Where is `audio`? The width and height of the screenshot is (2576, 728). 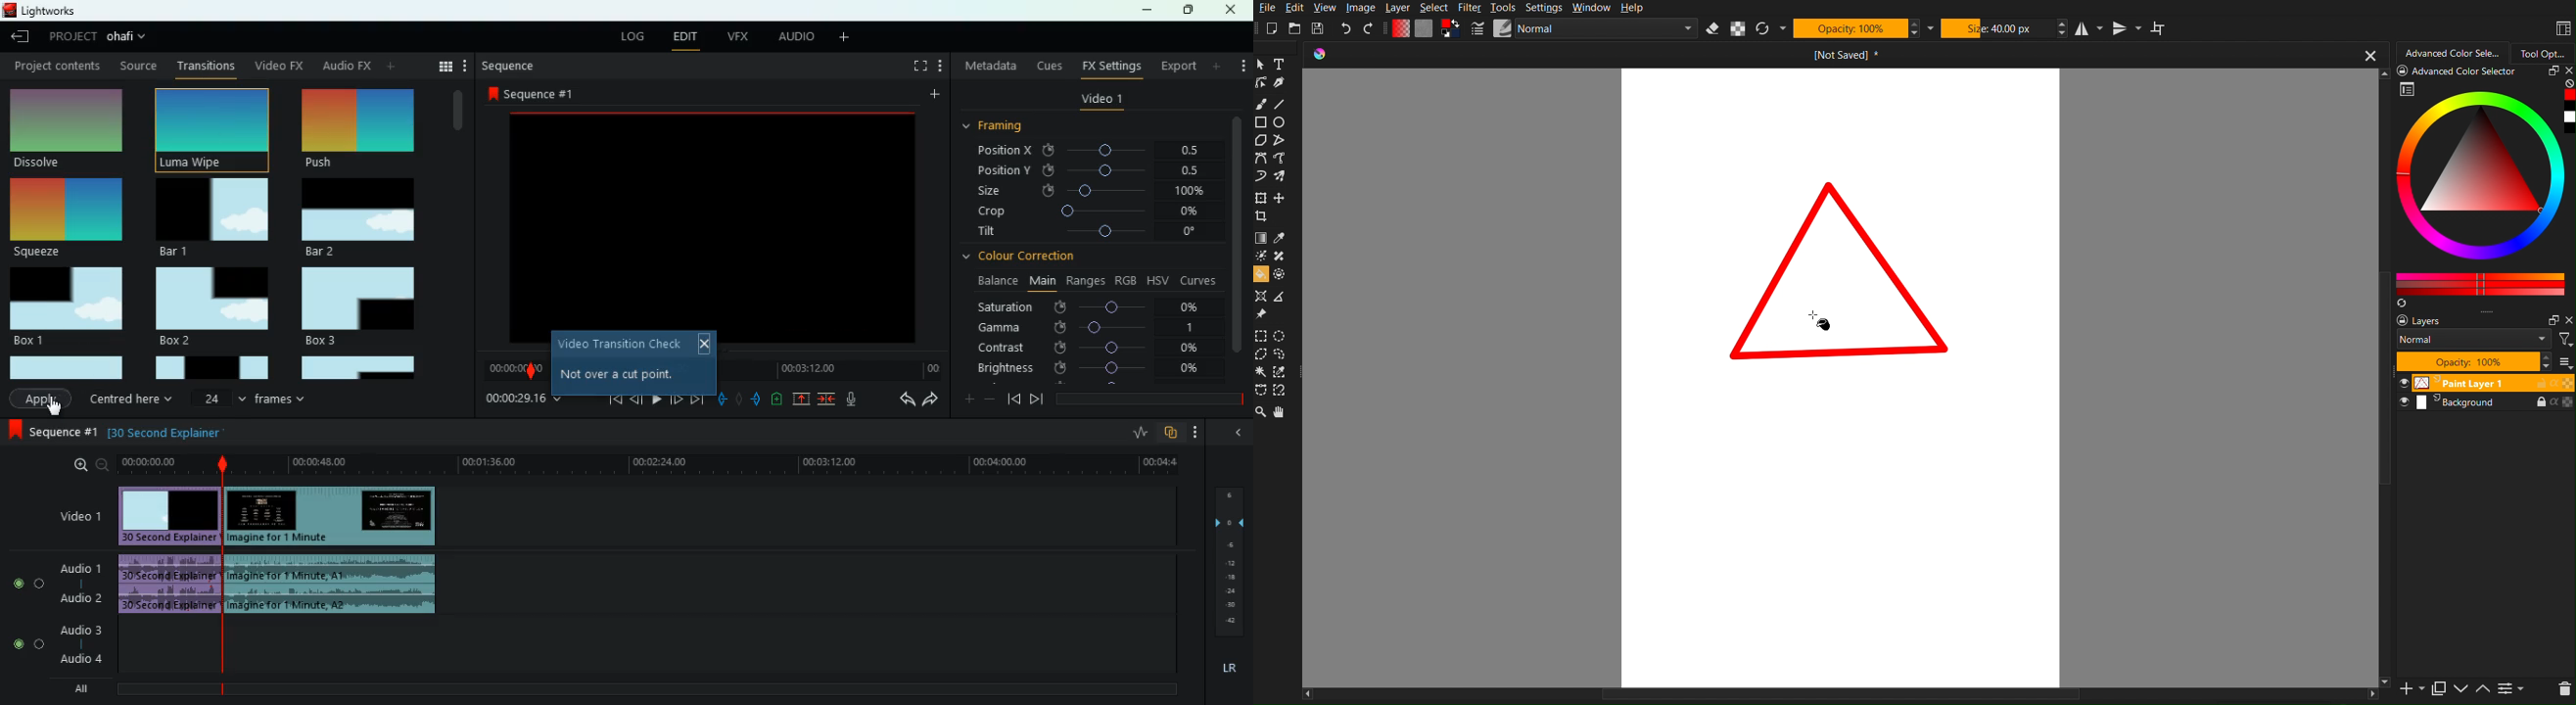 audio is located at coordinates (796, 37).